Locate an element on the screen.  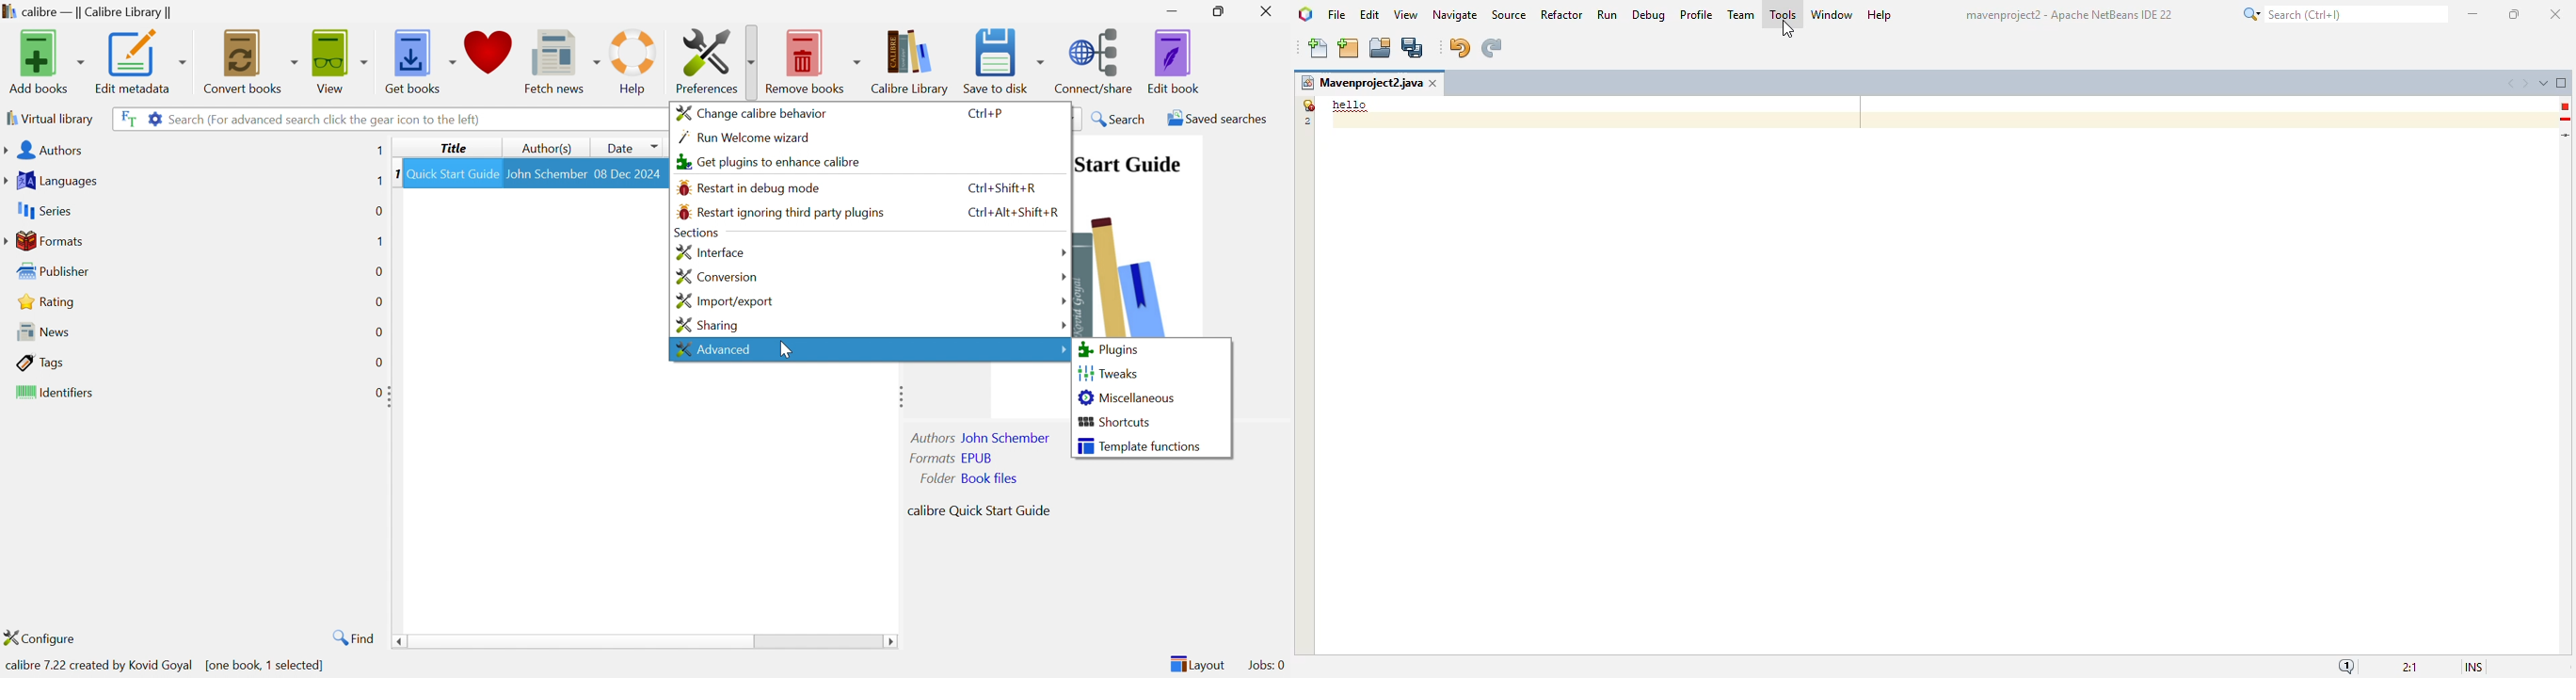
Publisher is located at coordinates (56, 272).